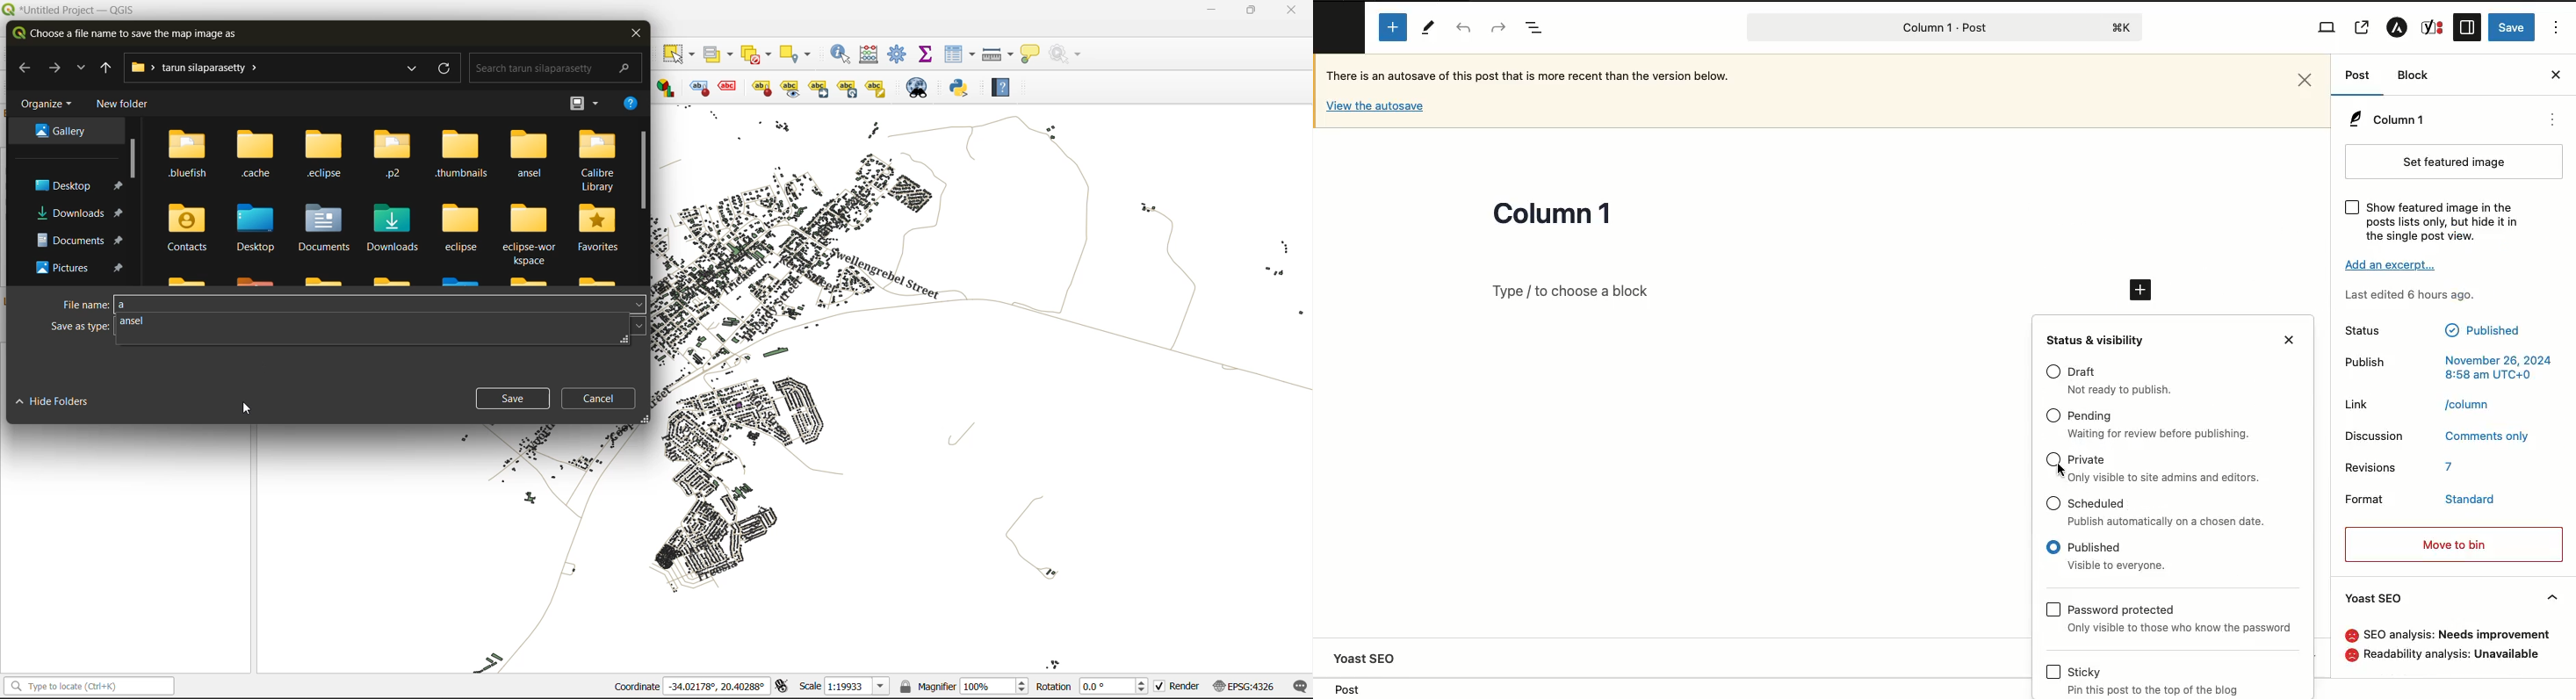 Image resolution: width=2576 pixels, height=700 pixels. What do you see at coordinates (2470, 403) in the screenshot?
I see `column` at bounding box center [2470, 403].